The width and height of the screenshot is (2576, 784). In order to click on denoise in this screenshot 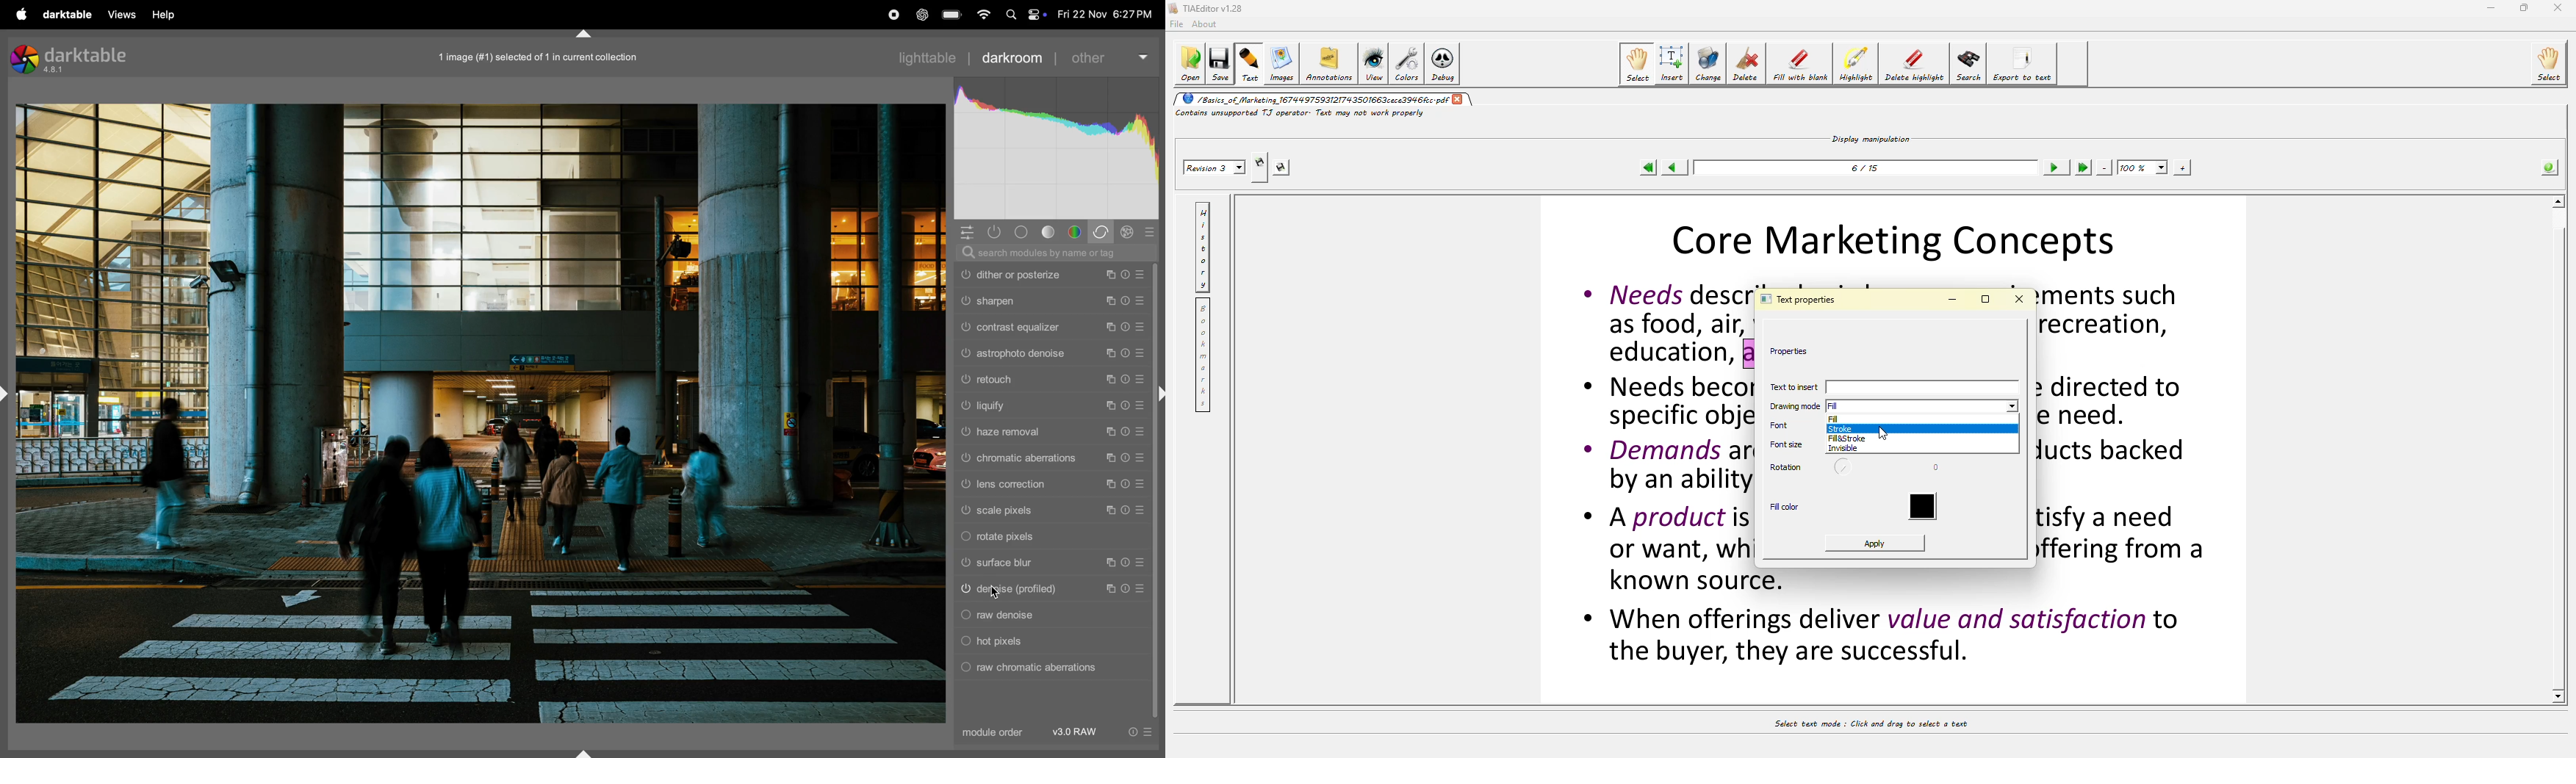, I will do `click(1053, 589)`.